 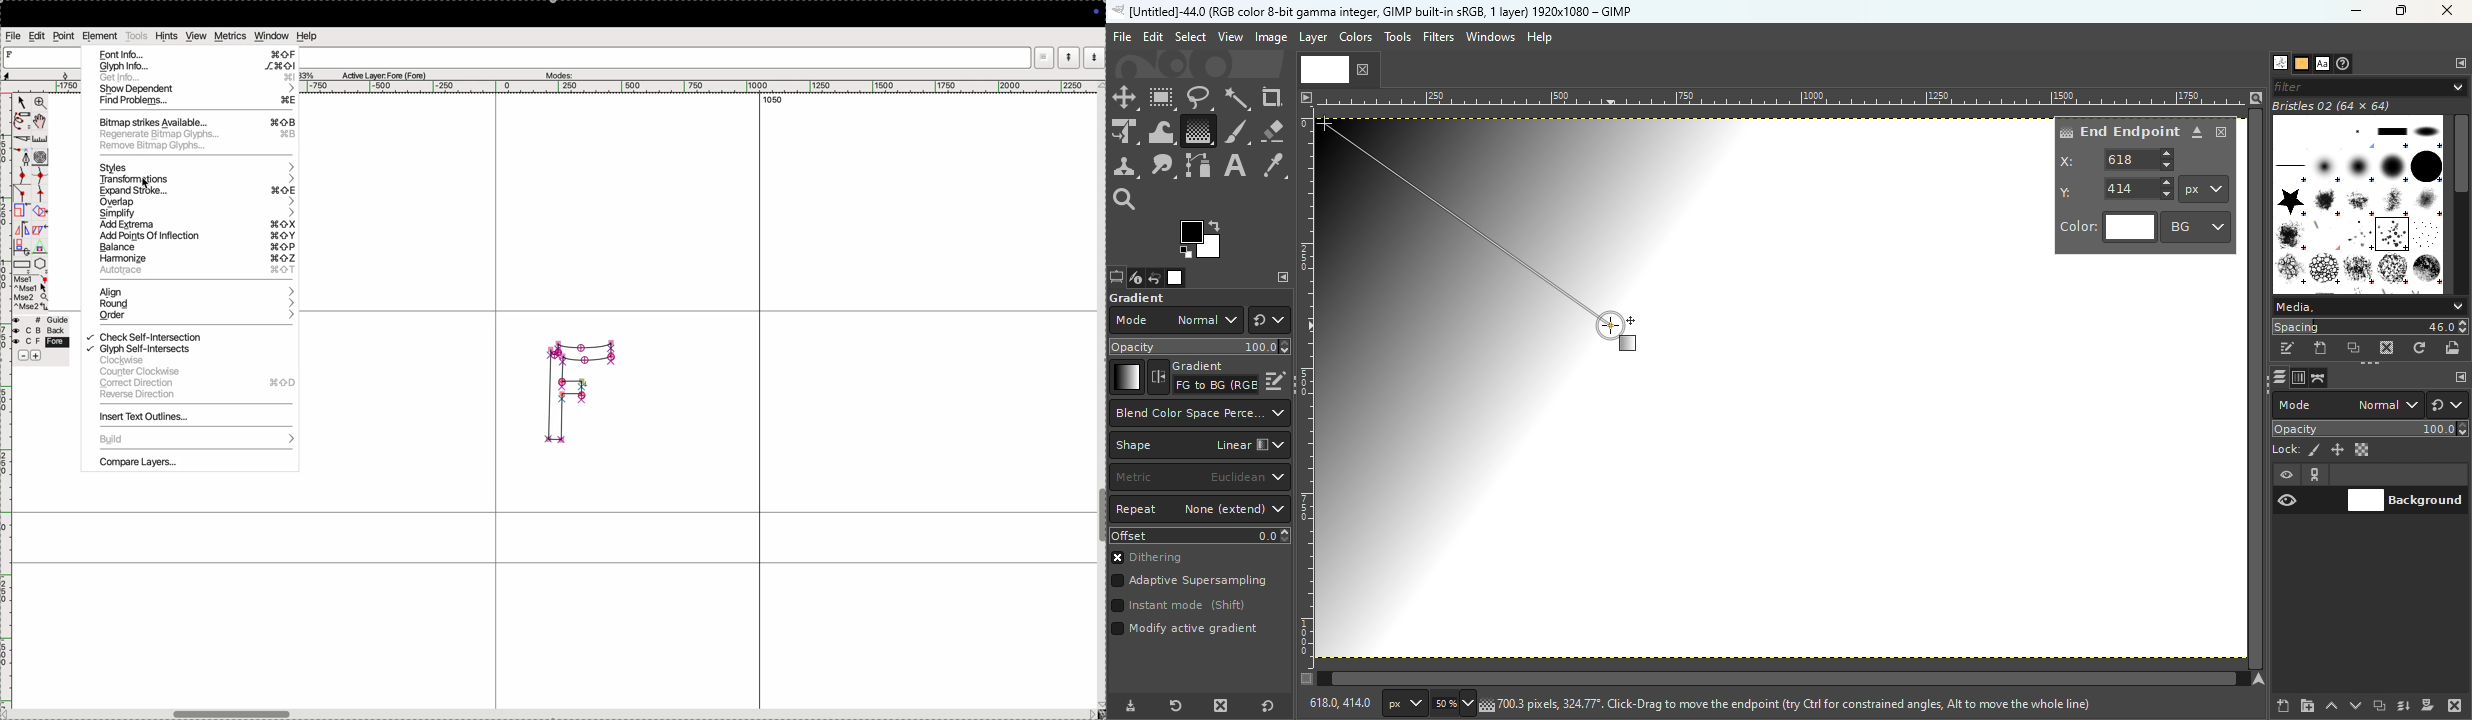 I want to click on overlap, so click(x=196, y=203).